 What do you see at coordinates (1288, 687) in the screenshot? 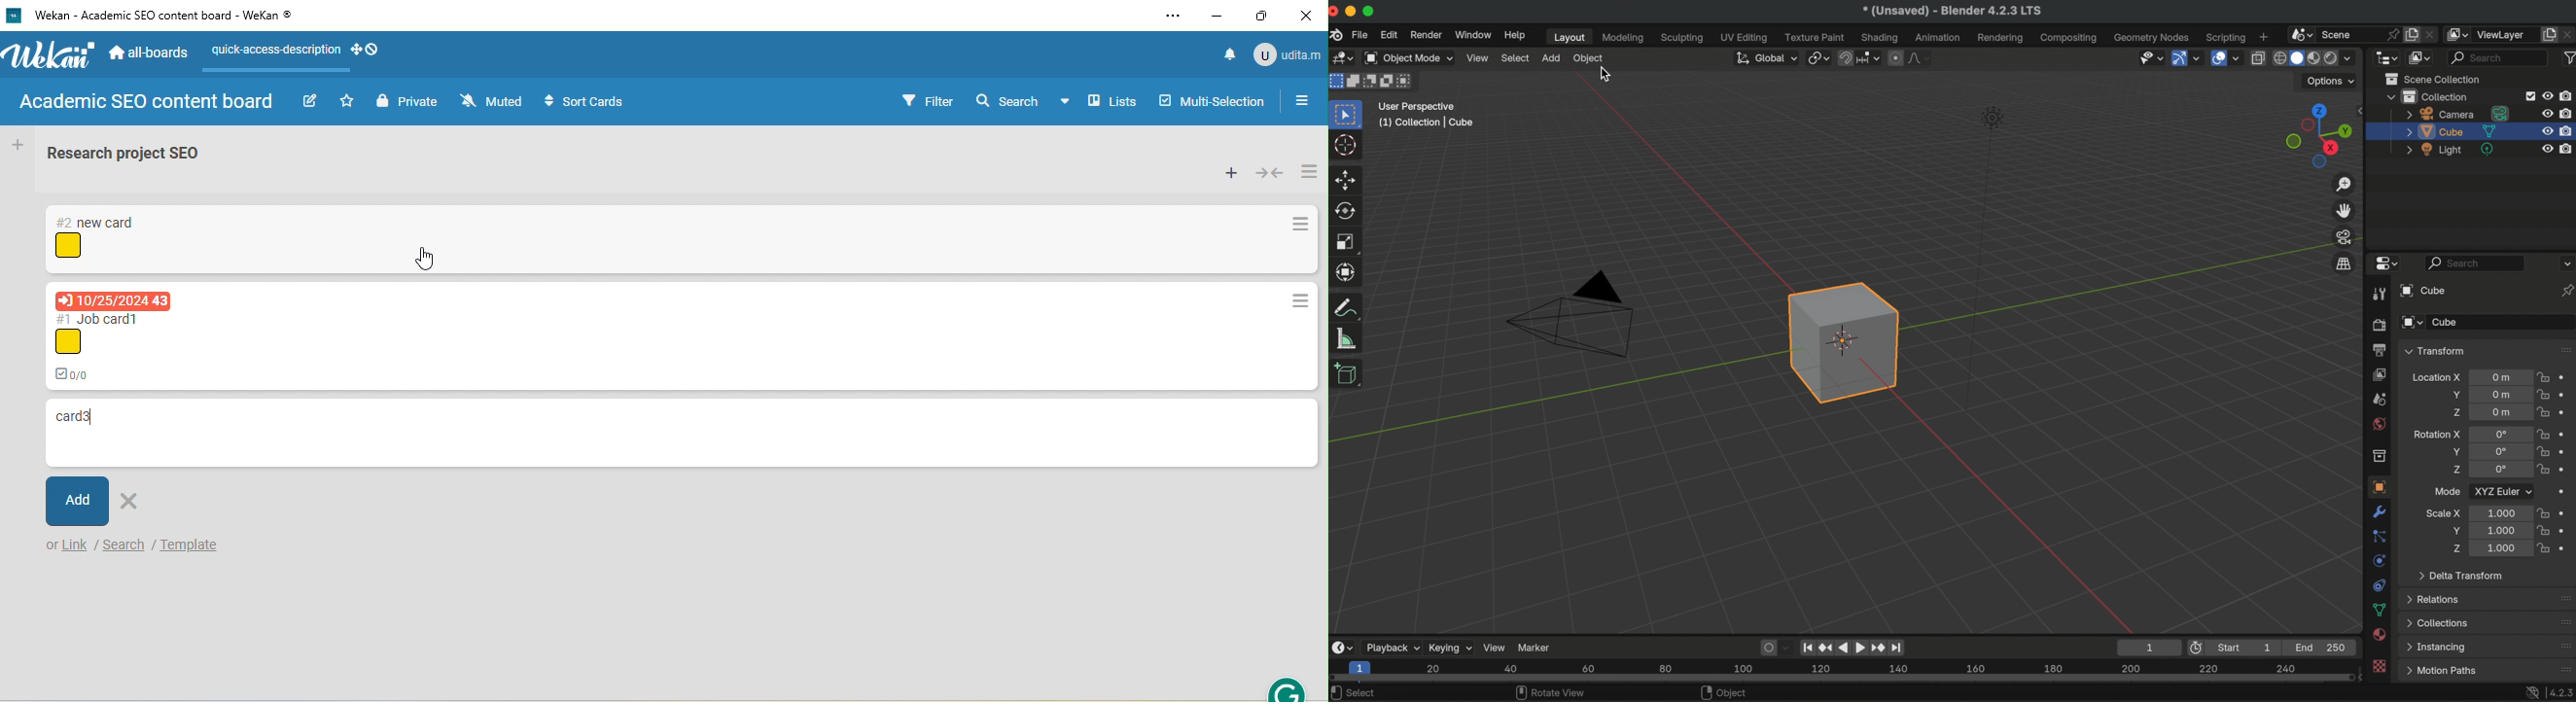
I see `grammarly extension` at bounding box center [1288, 687].